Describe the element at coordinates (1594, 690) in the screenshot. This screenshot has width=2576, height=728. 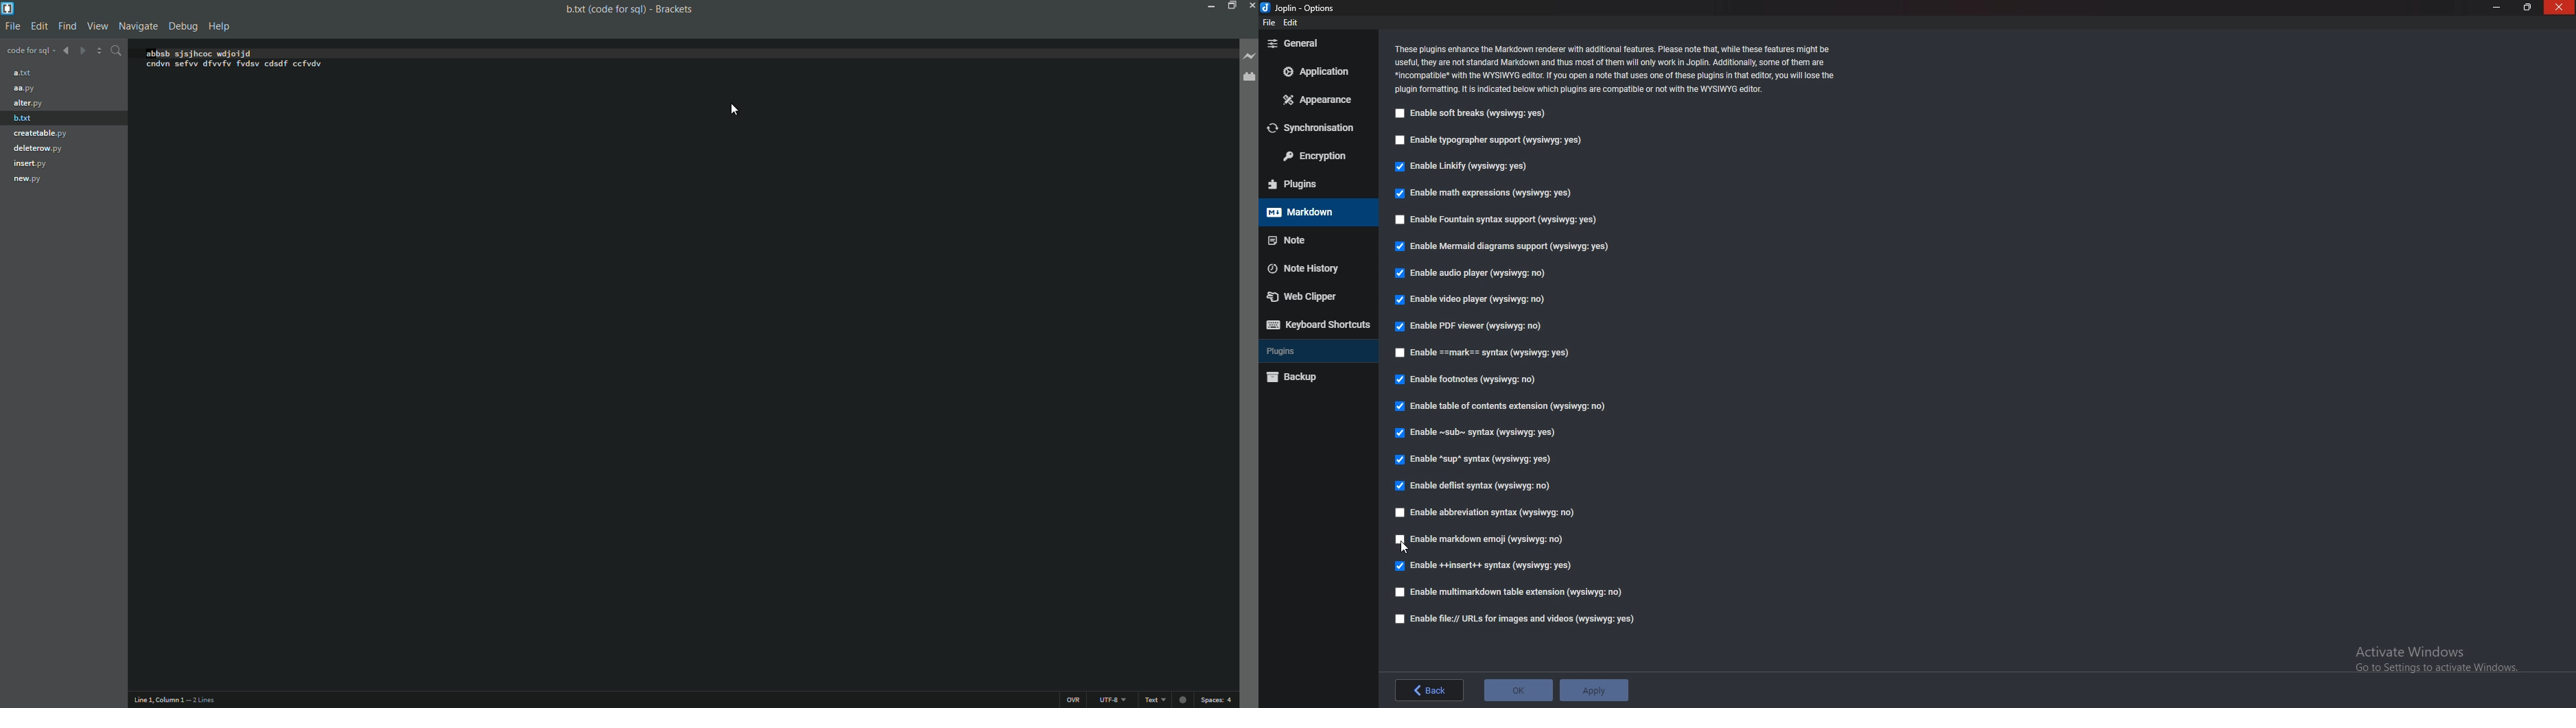
I see `apply` at that location.